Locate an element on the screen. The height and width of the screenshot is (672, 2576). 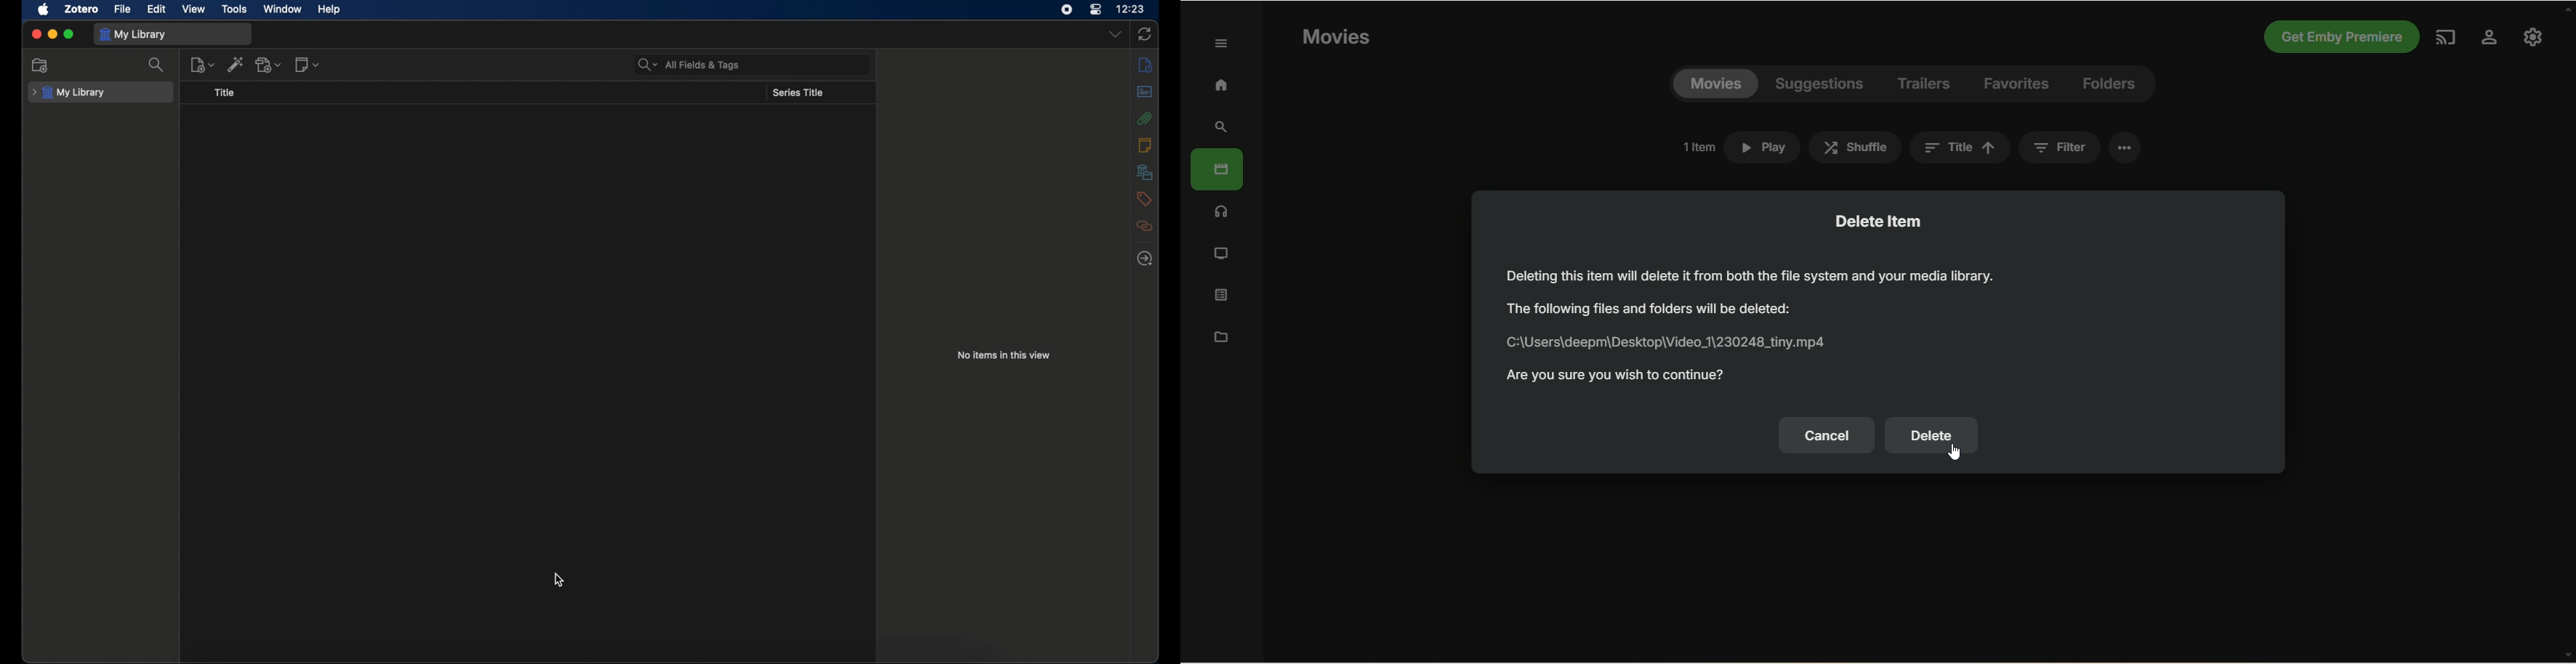
edit is located at coordinates (156, 9).